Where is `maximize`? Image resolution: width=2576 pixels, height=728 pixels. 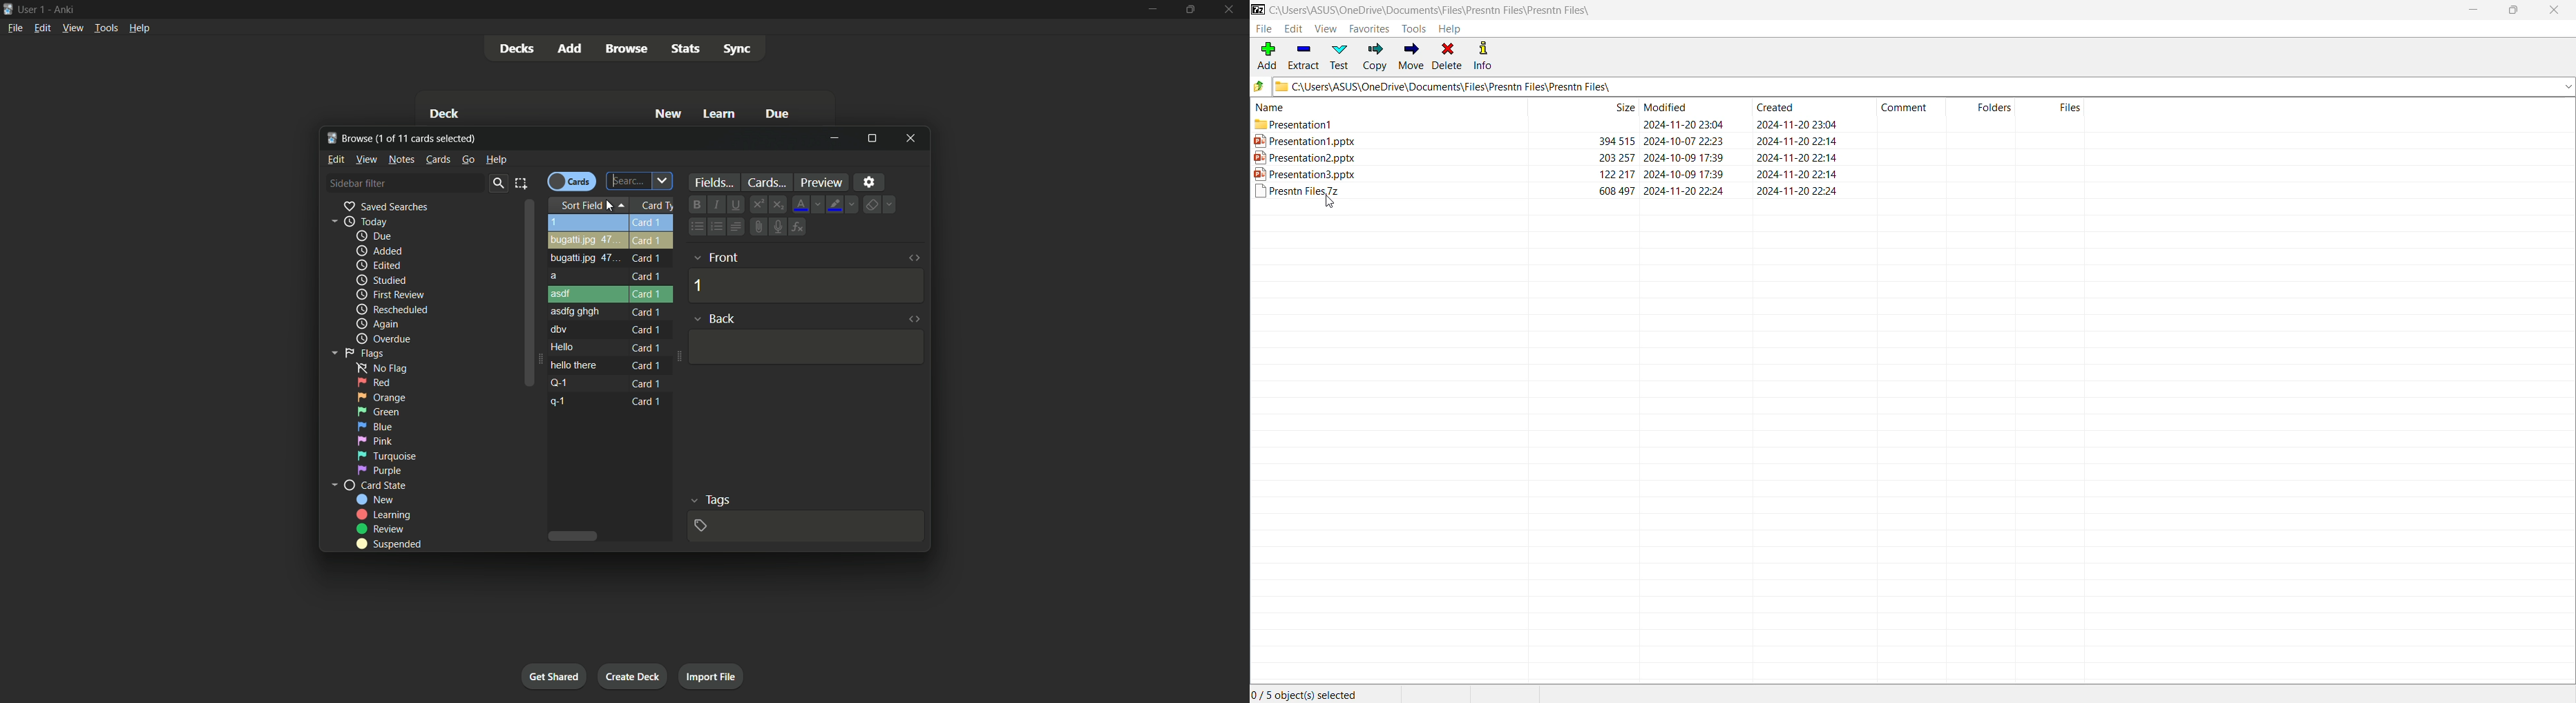
maximize is located at coordinates (872, 139).